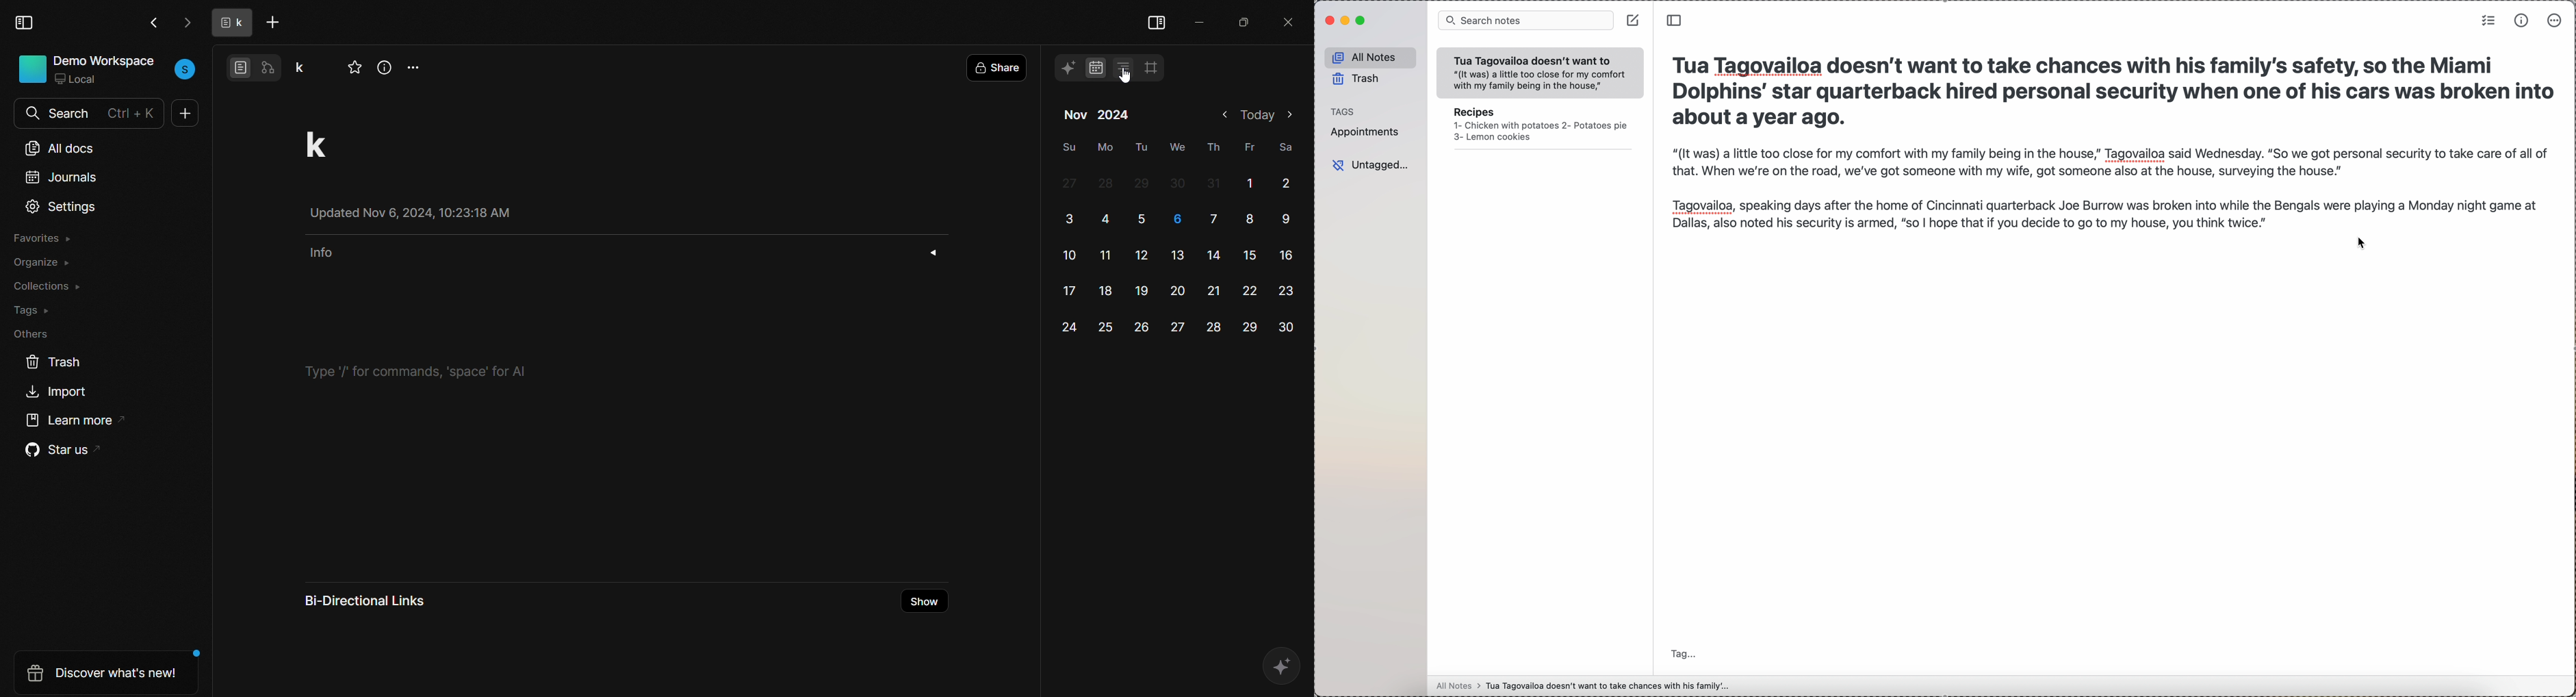 This screenshot has width=2576, height=700. Describe the element at coordinates (60, 394) in the screenshot. I see `import` at that location.